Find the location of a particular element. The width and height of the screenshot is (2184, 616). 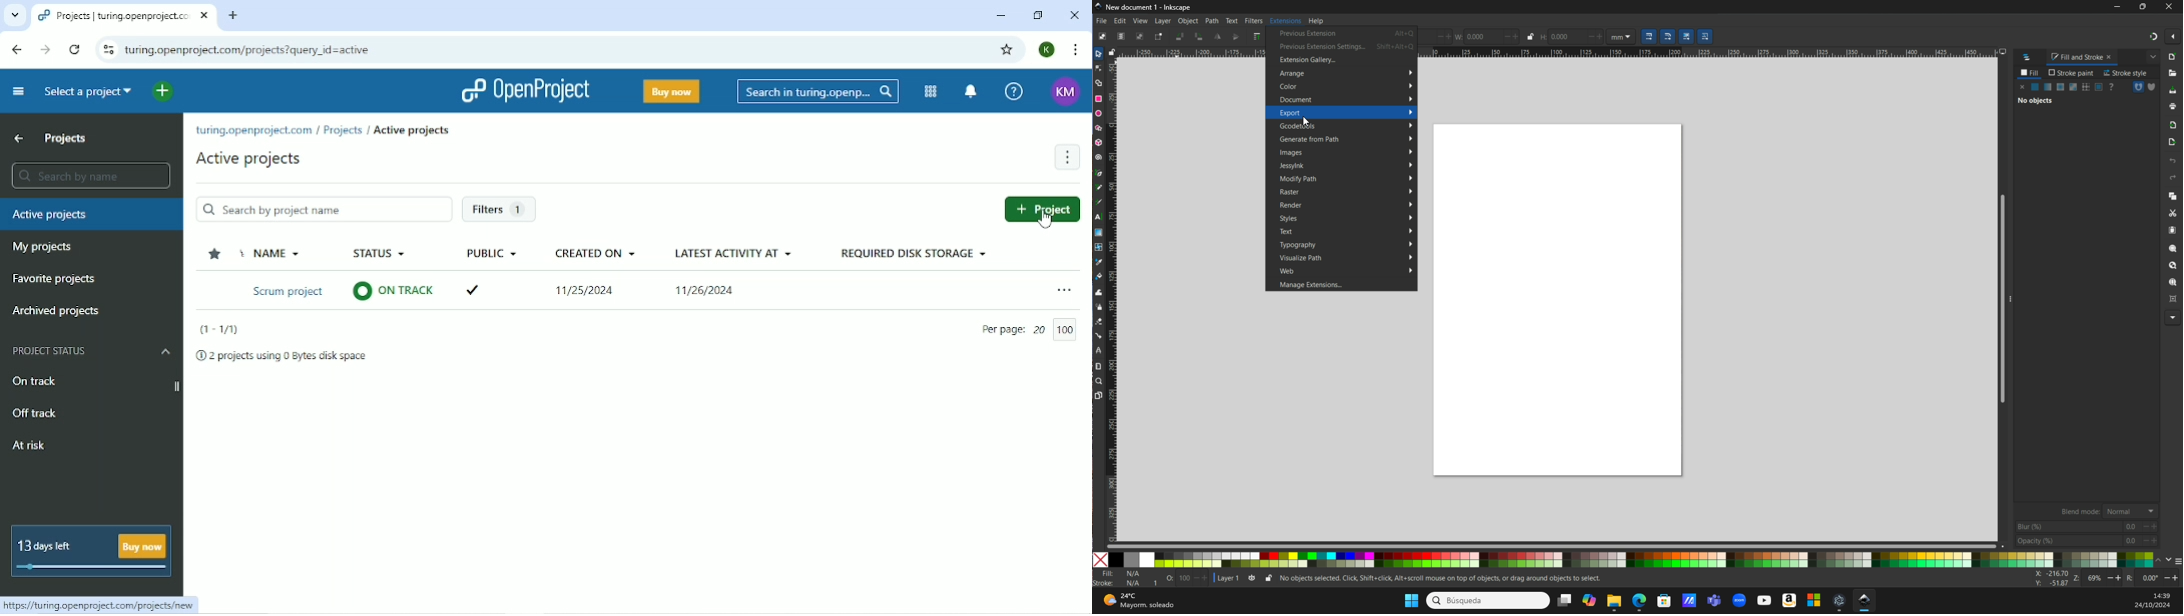

Search in turing.openproject is located at coordinates (816, 91).